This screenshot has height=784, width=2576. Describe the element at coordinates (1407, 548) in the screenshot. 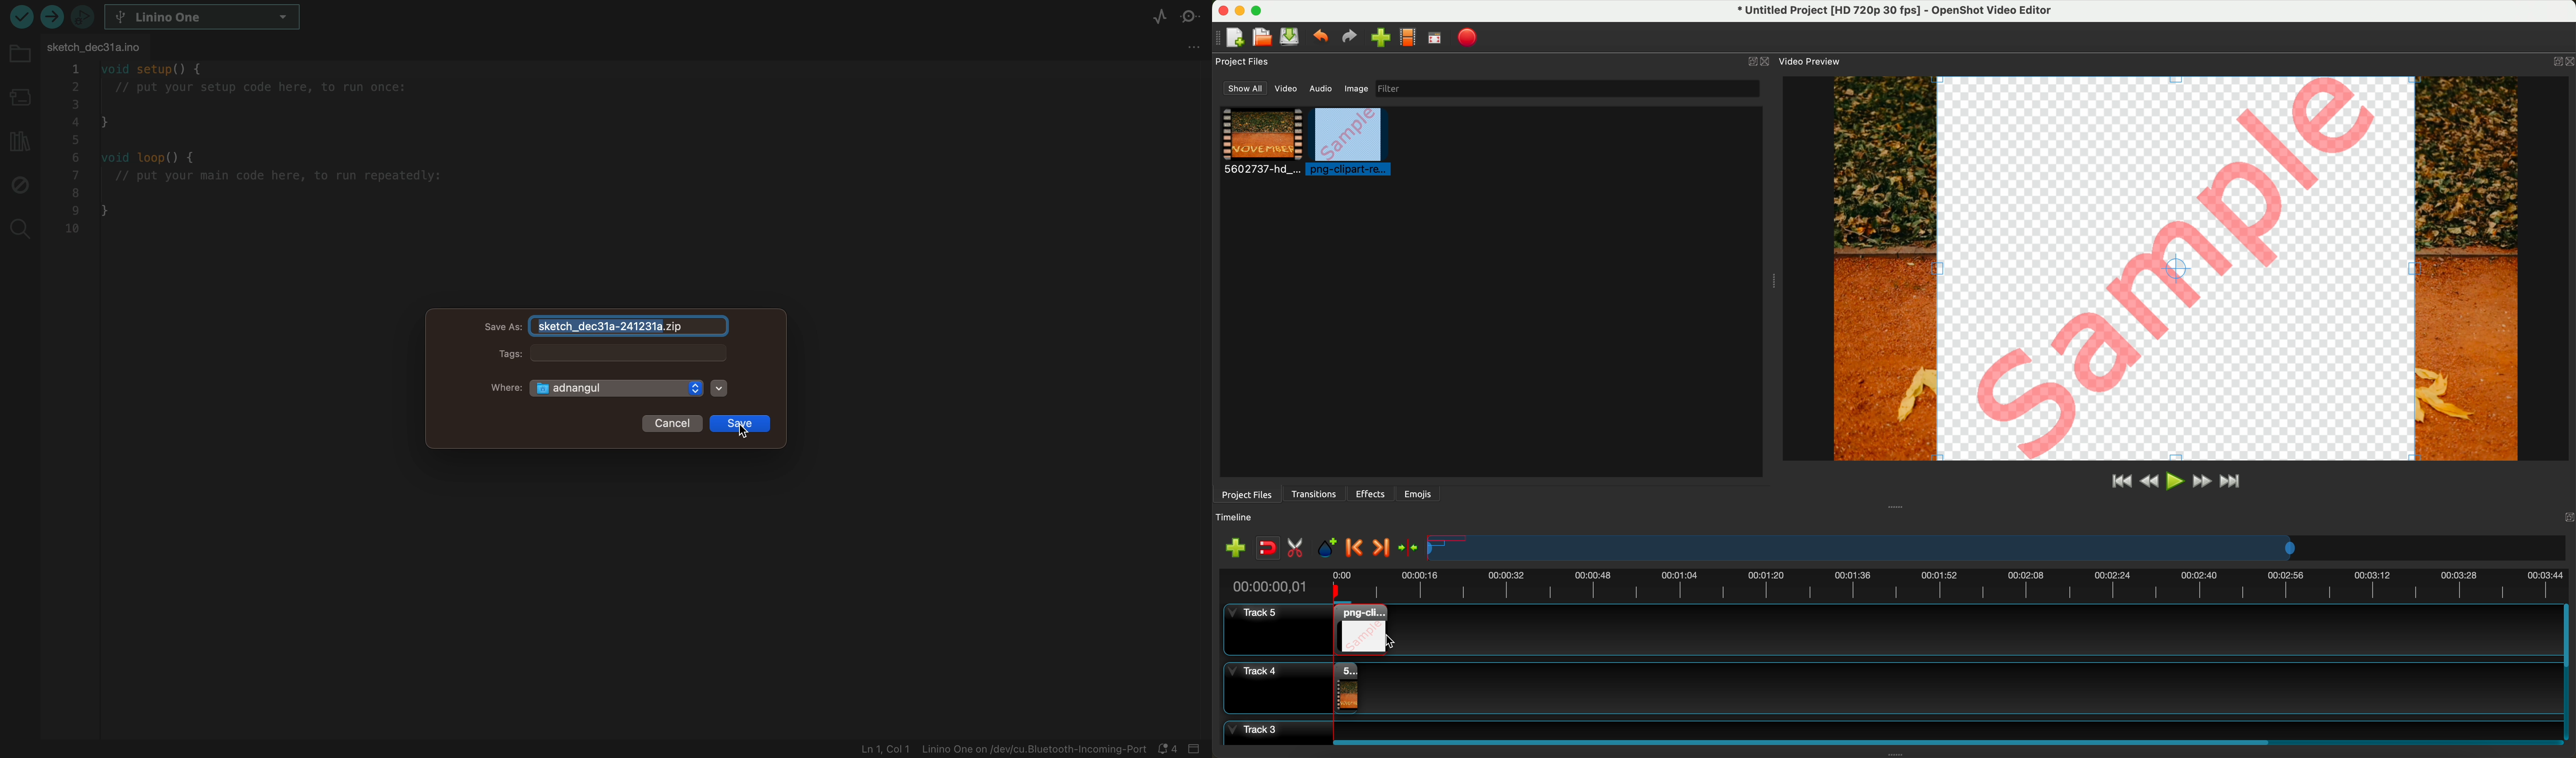

I see `center the timeline on the playhead` at that location.